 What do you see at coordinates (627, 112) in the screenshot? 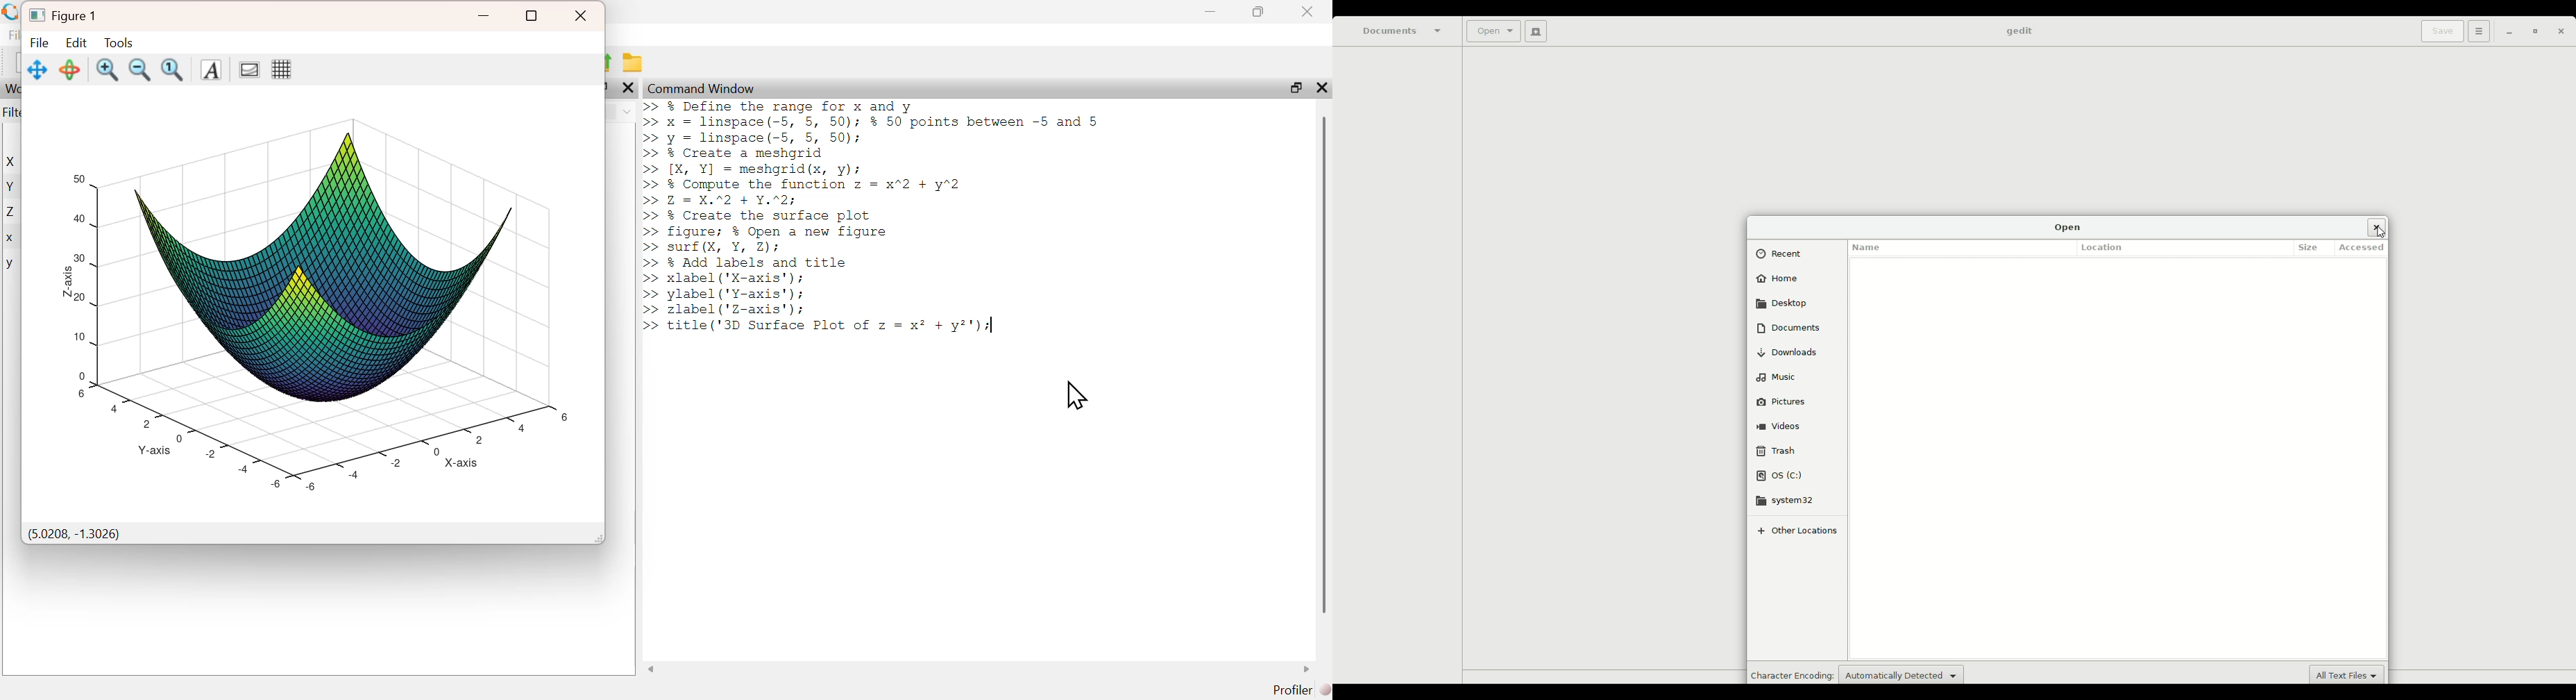
I see `dropdown` at bounding box center [627, 112].